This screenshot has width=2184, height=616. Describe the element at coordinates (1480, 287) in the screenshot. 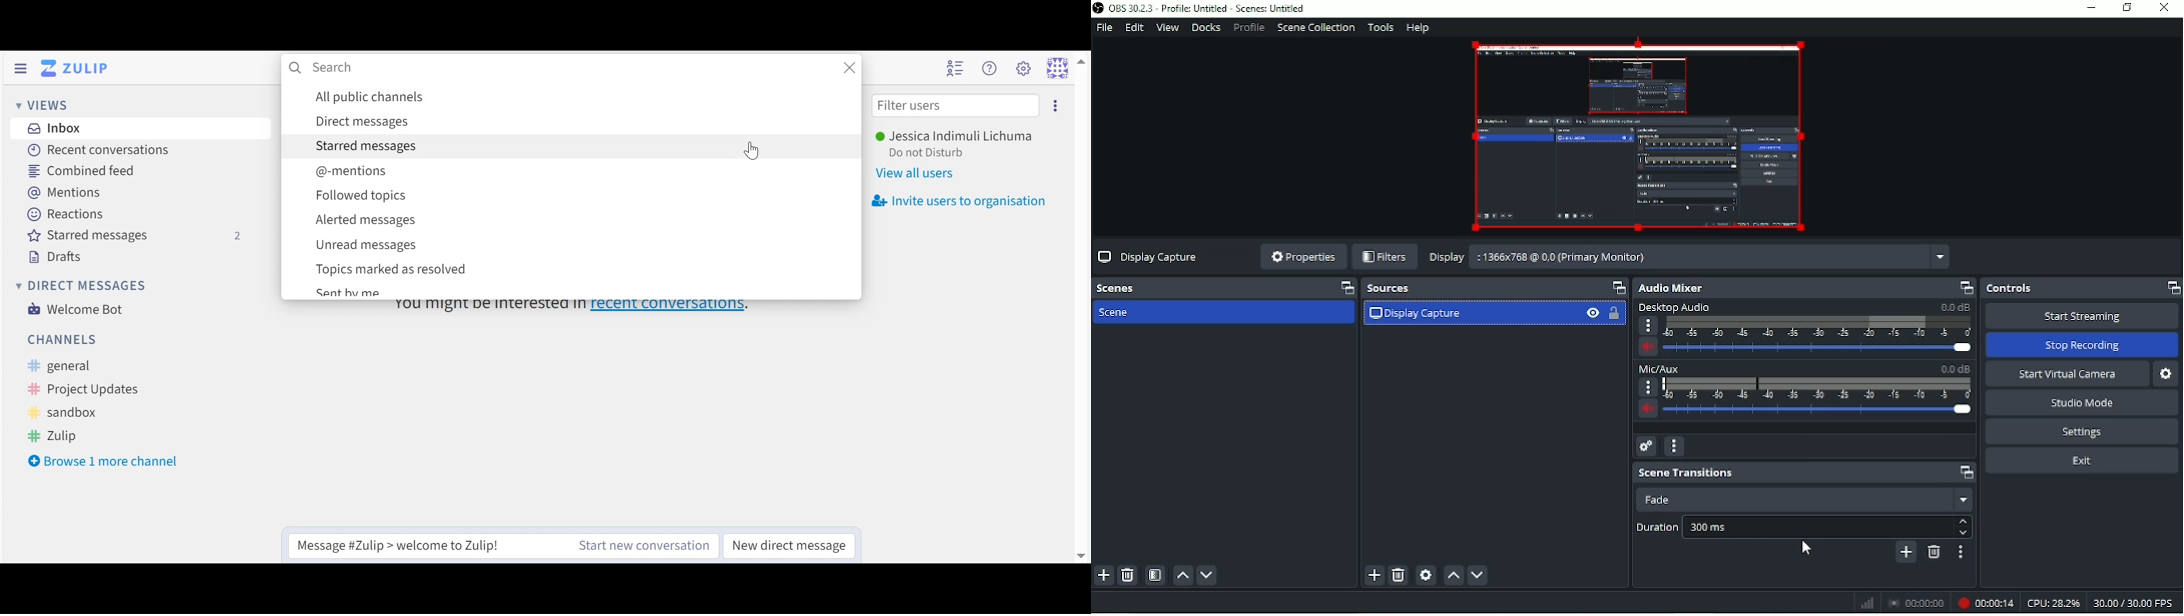

I see `Scenes` at that location.